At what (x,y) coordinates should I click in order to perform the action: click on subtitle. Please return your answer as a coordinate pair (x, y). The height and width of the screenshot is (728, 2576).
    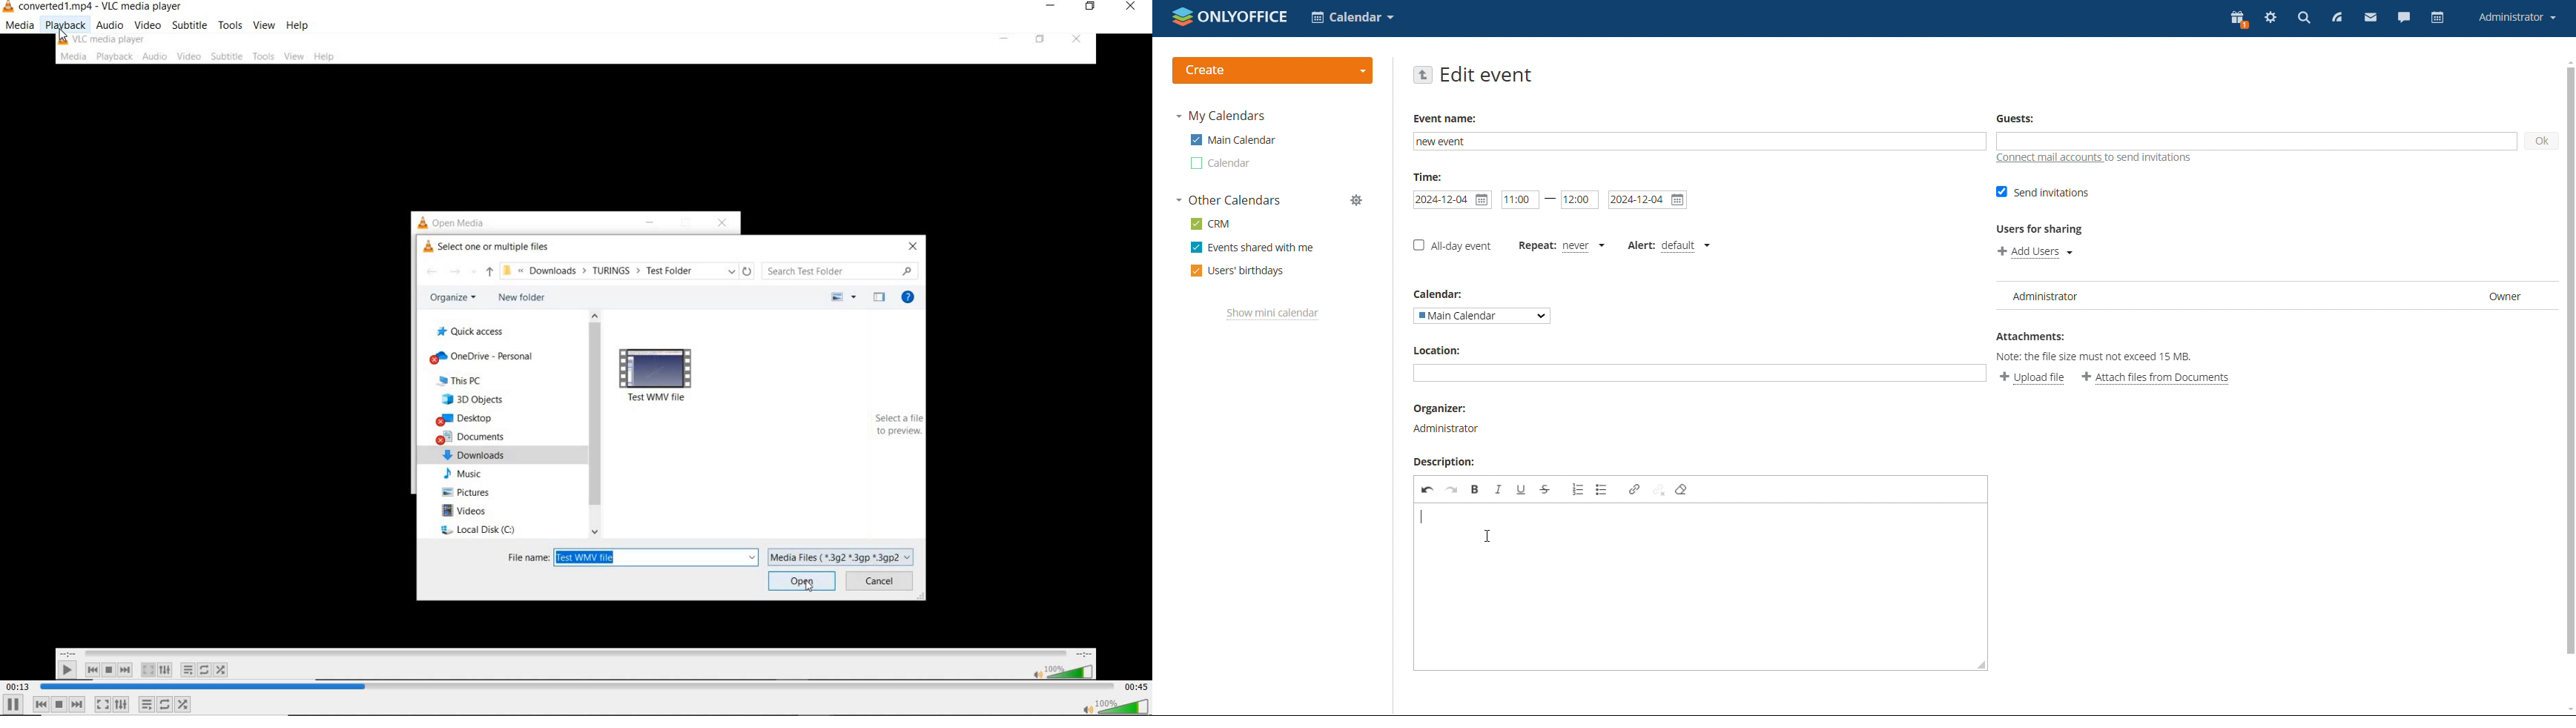
    Looking at the image, I should click on (191, 25).